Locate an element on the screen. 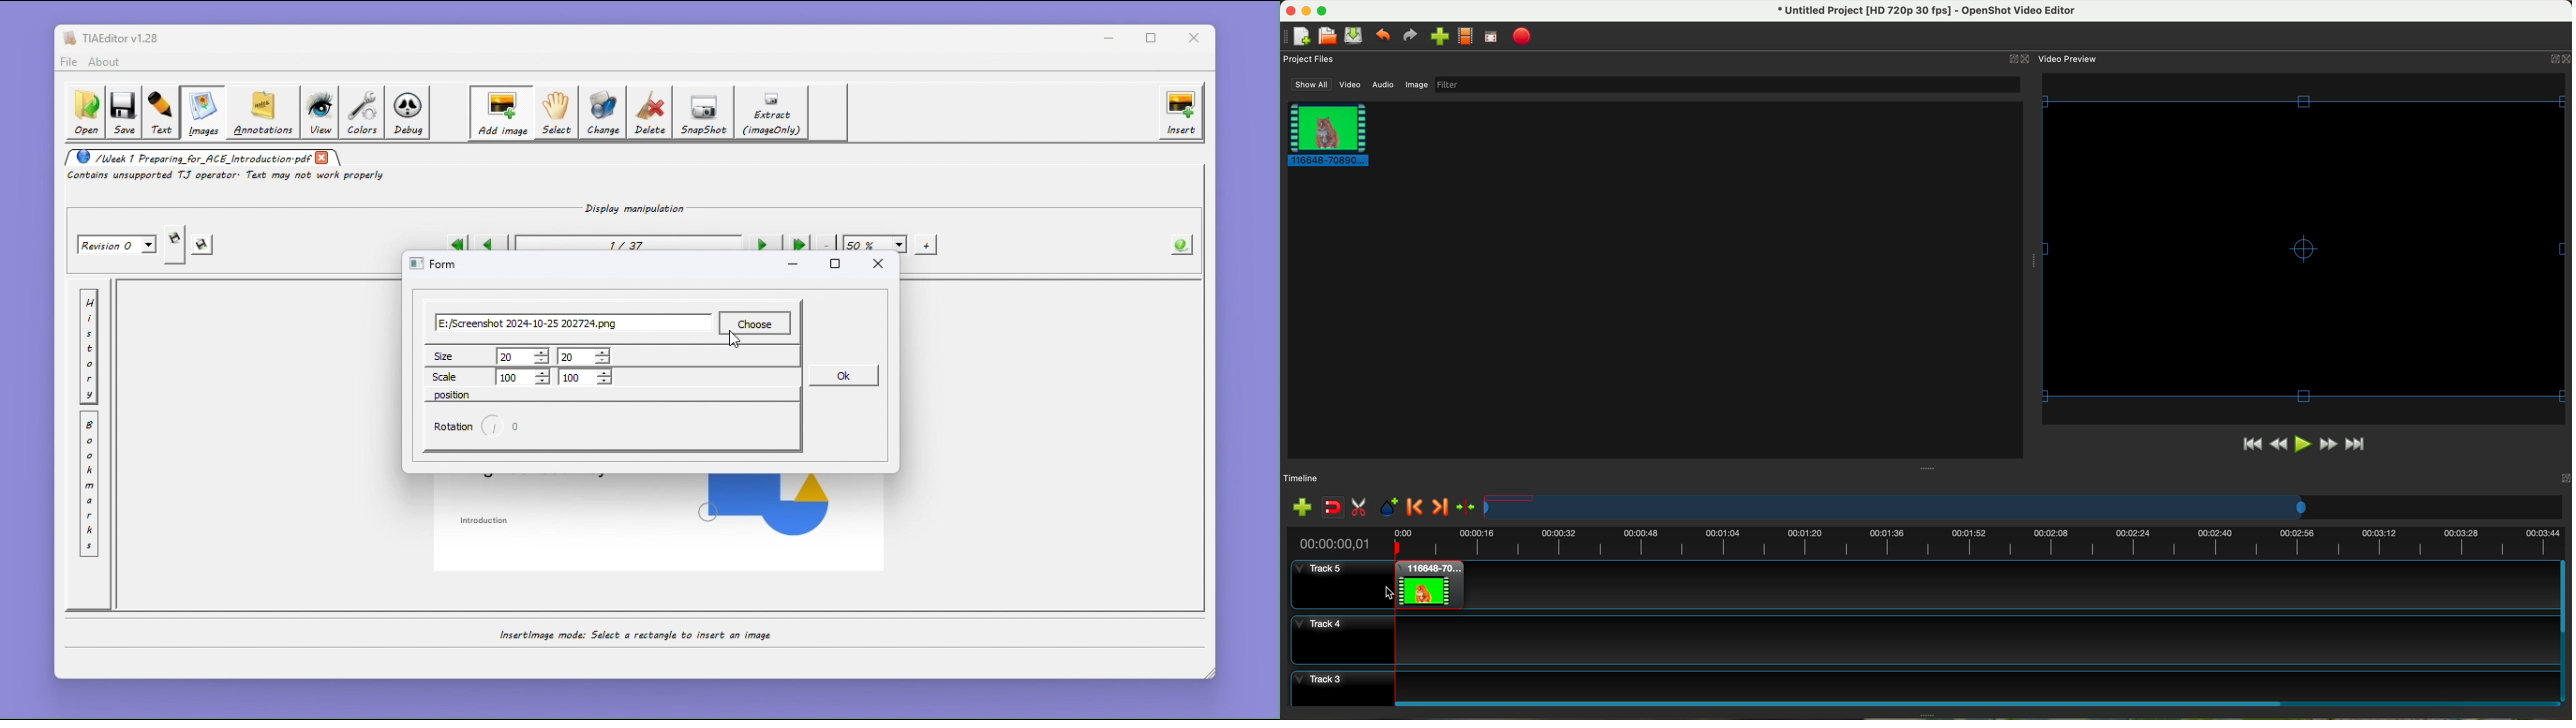  Last page is located at coordinates (798, 245).